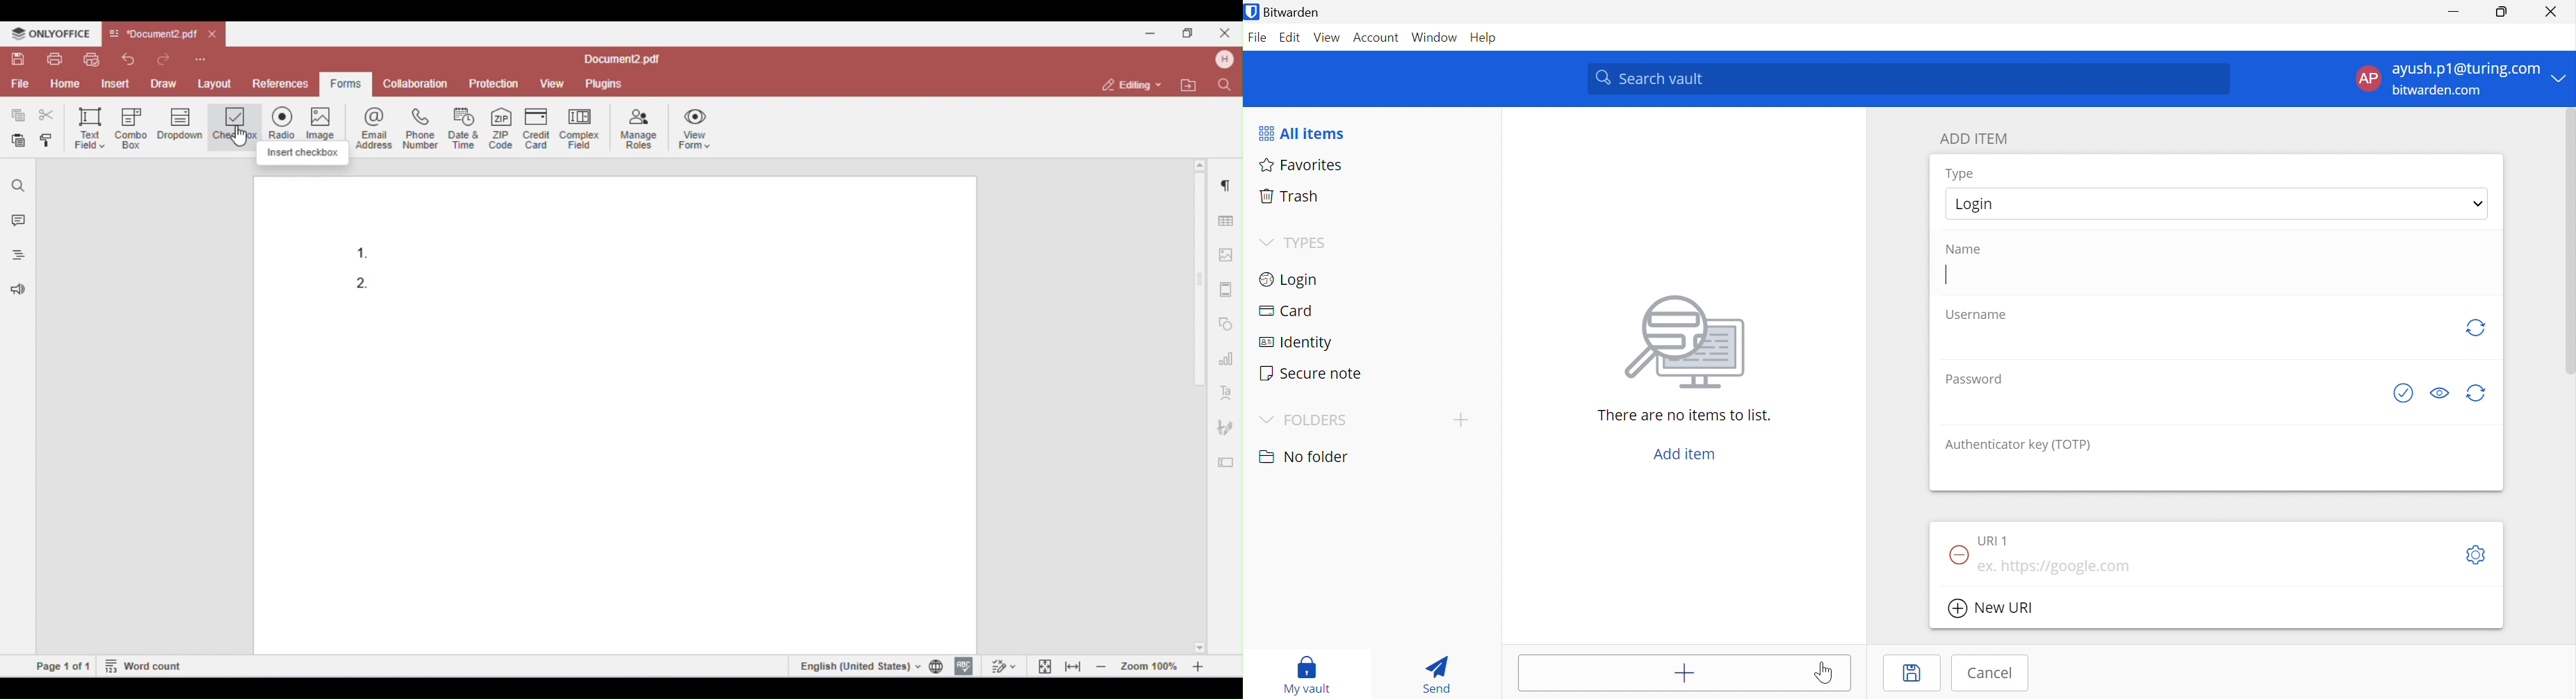  Describe the element at coordinates (1916, 674) in the screenshot. I see `Save` at that location.